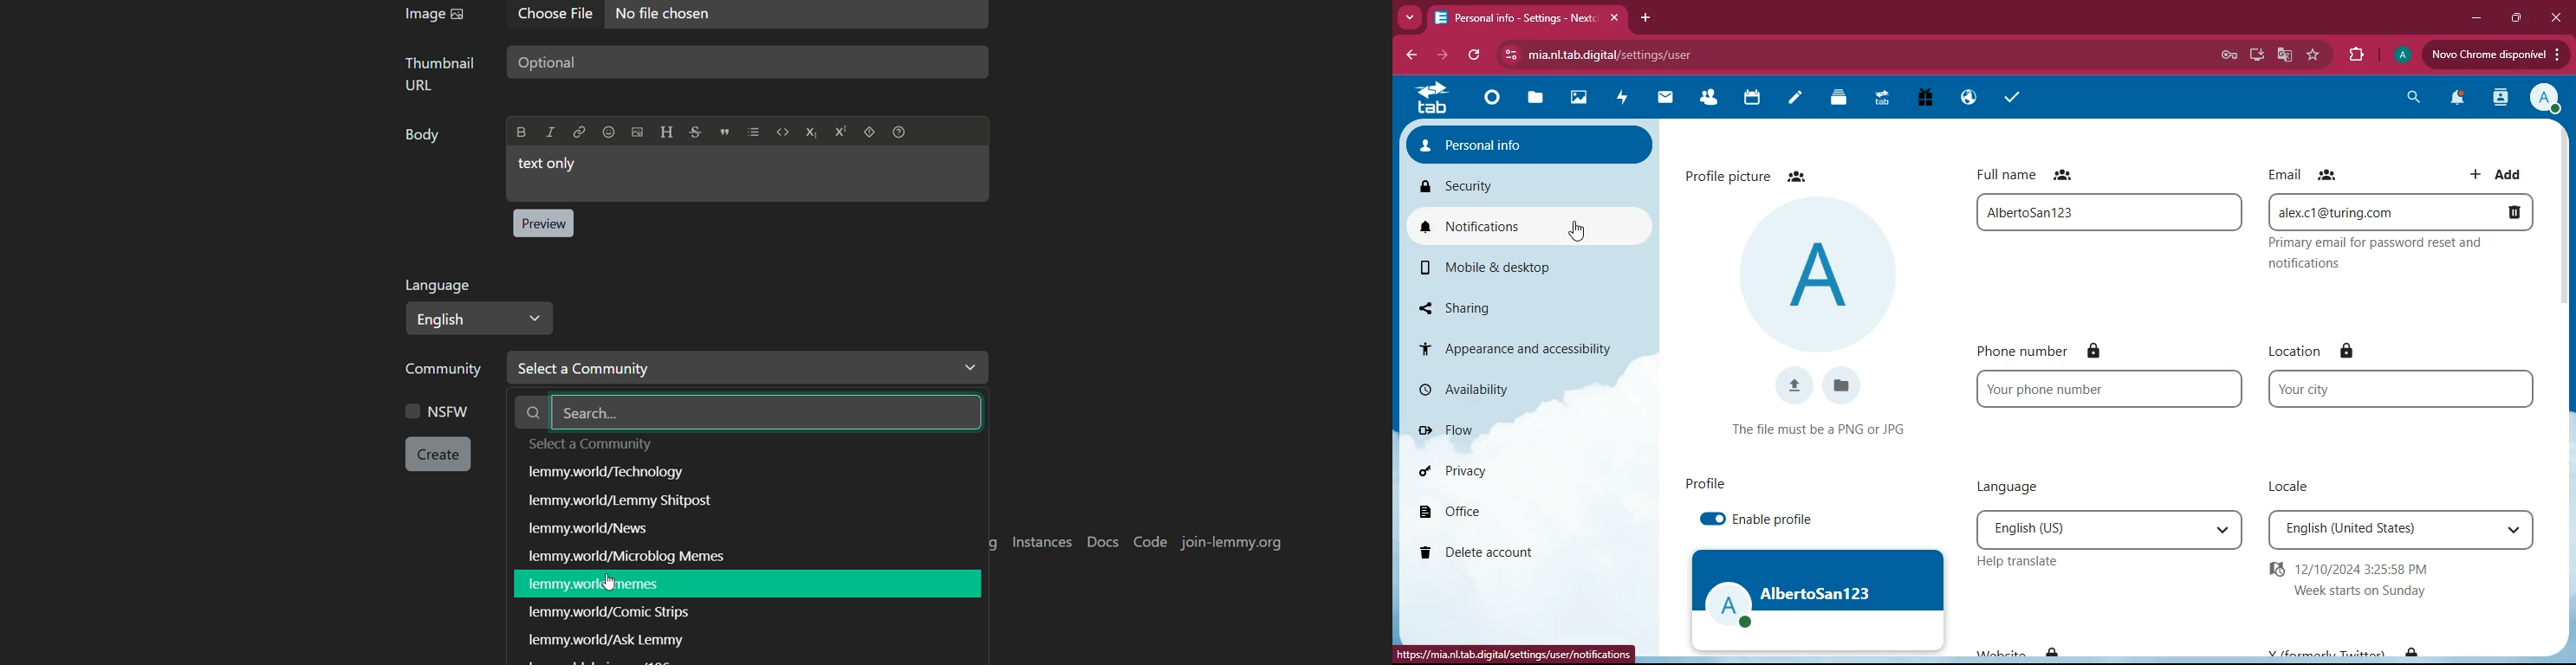 Image resolution: width=2576 pixels, height=672 pixels. Describe the element at coordinates (1752, 174) in the screenshot. I see `profile picture` at that location.